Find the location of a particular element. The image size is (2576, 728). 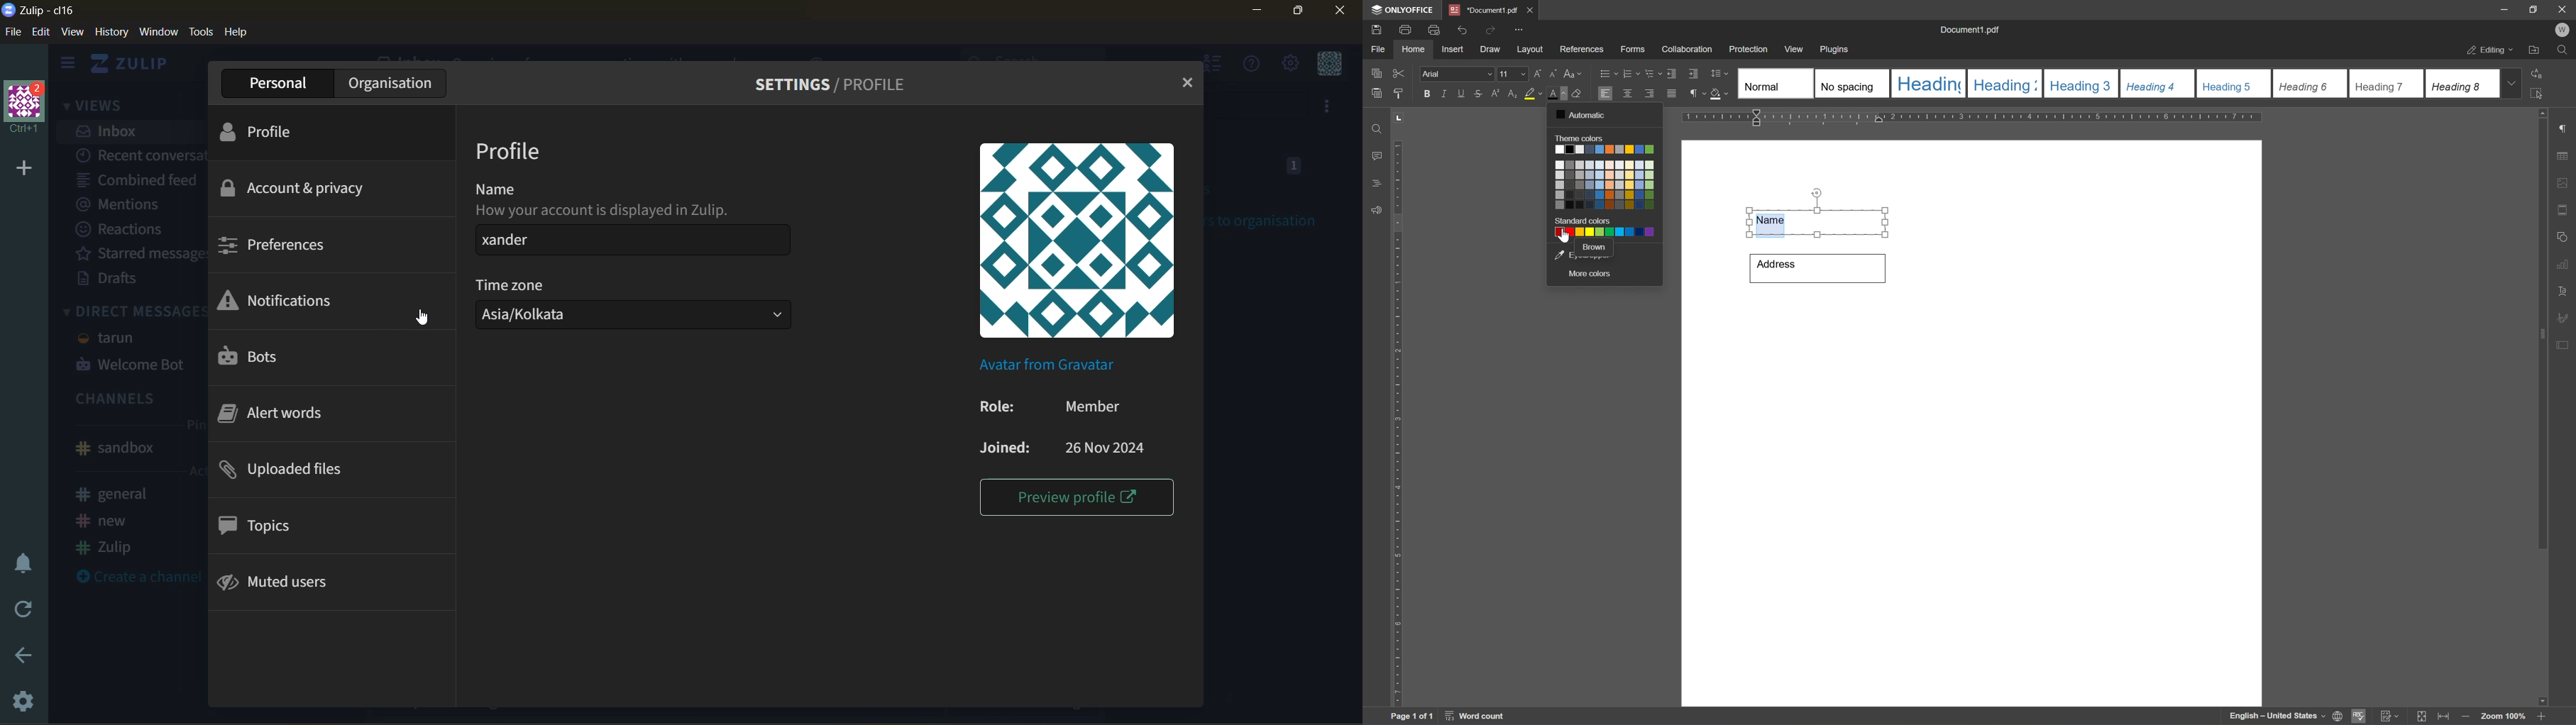

preview profile is located at coordinates (1077, 498).